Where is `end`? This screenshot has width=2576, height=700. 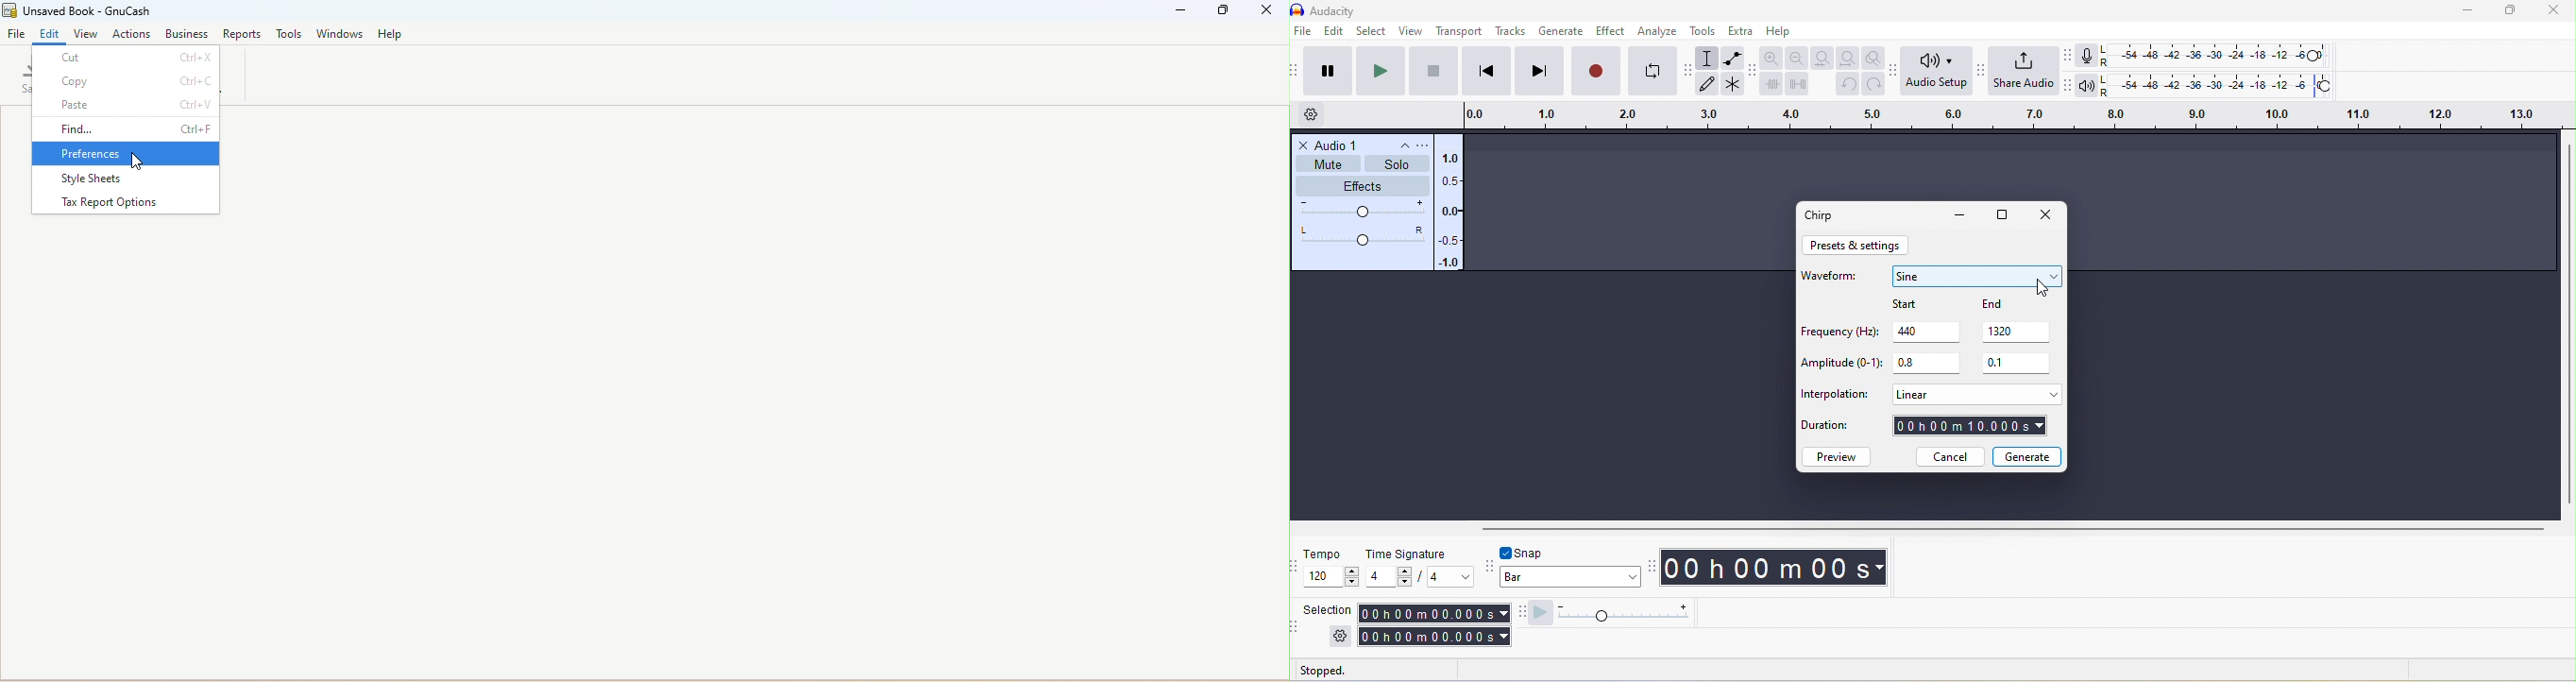 end is located at coordinates (2008, 304).